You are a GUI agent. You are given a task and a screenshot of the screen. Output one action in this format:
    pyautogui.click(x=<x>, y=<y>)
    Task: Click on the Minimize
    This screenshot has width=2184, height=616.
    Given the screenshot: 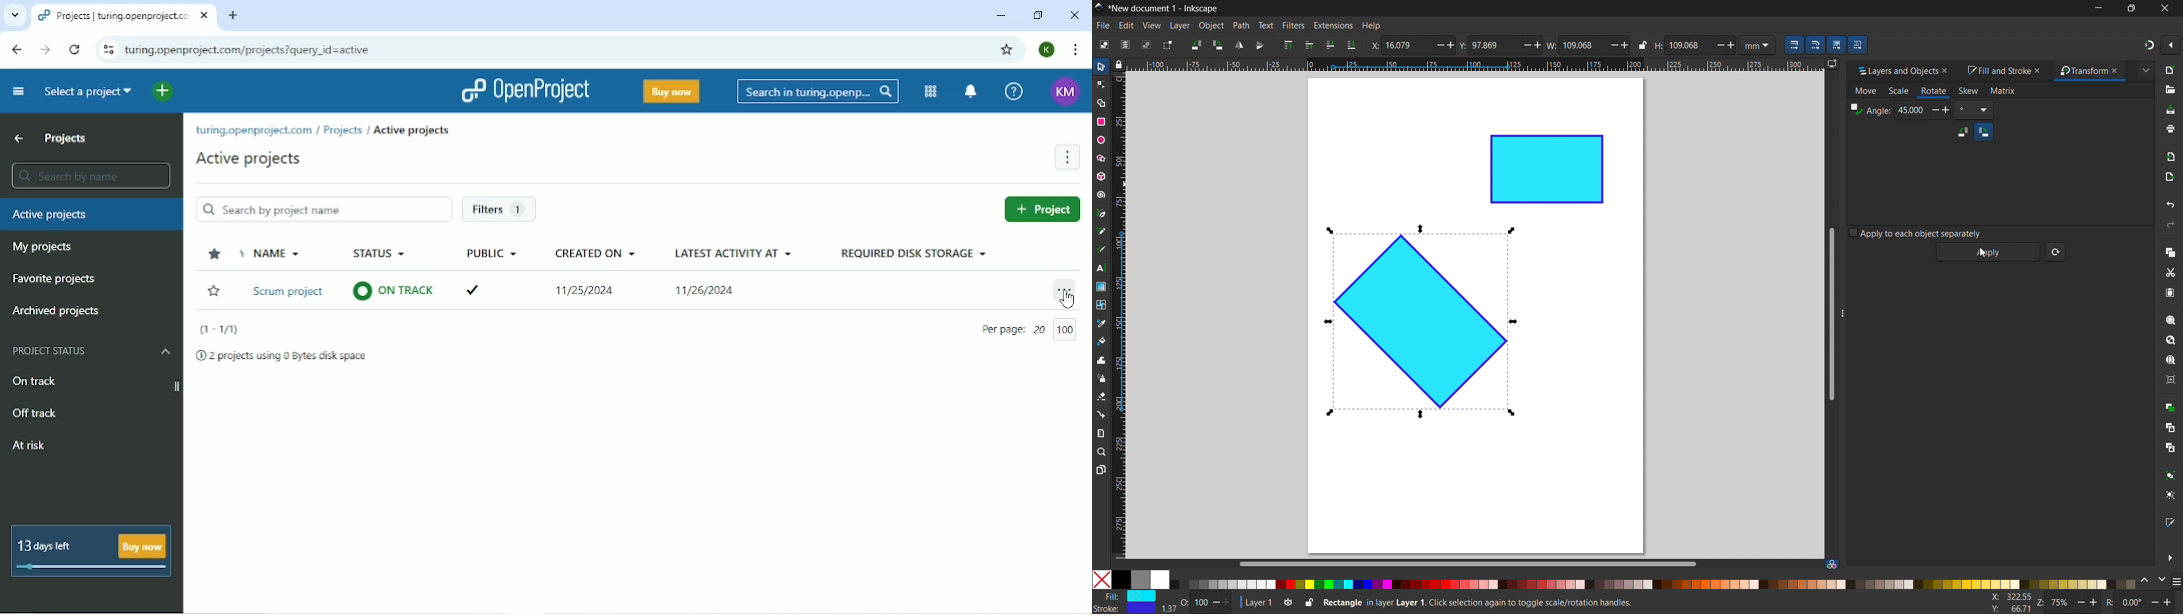 What is the action you would take?
    pyautogui.click(x=1001, y=16)
    